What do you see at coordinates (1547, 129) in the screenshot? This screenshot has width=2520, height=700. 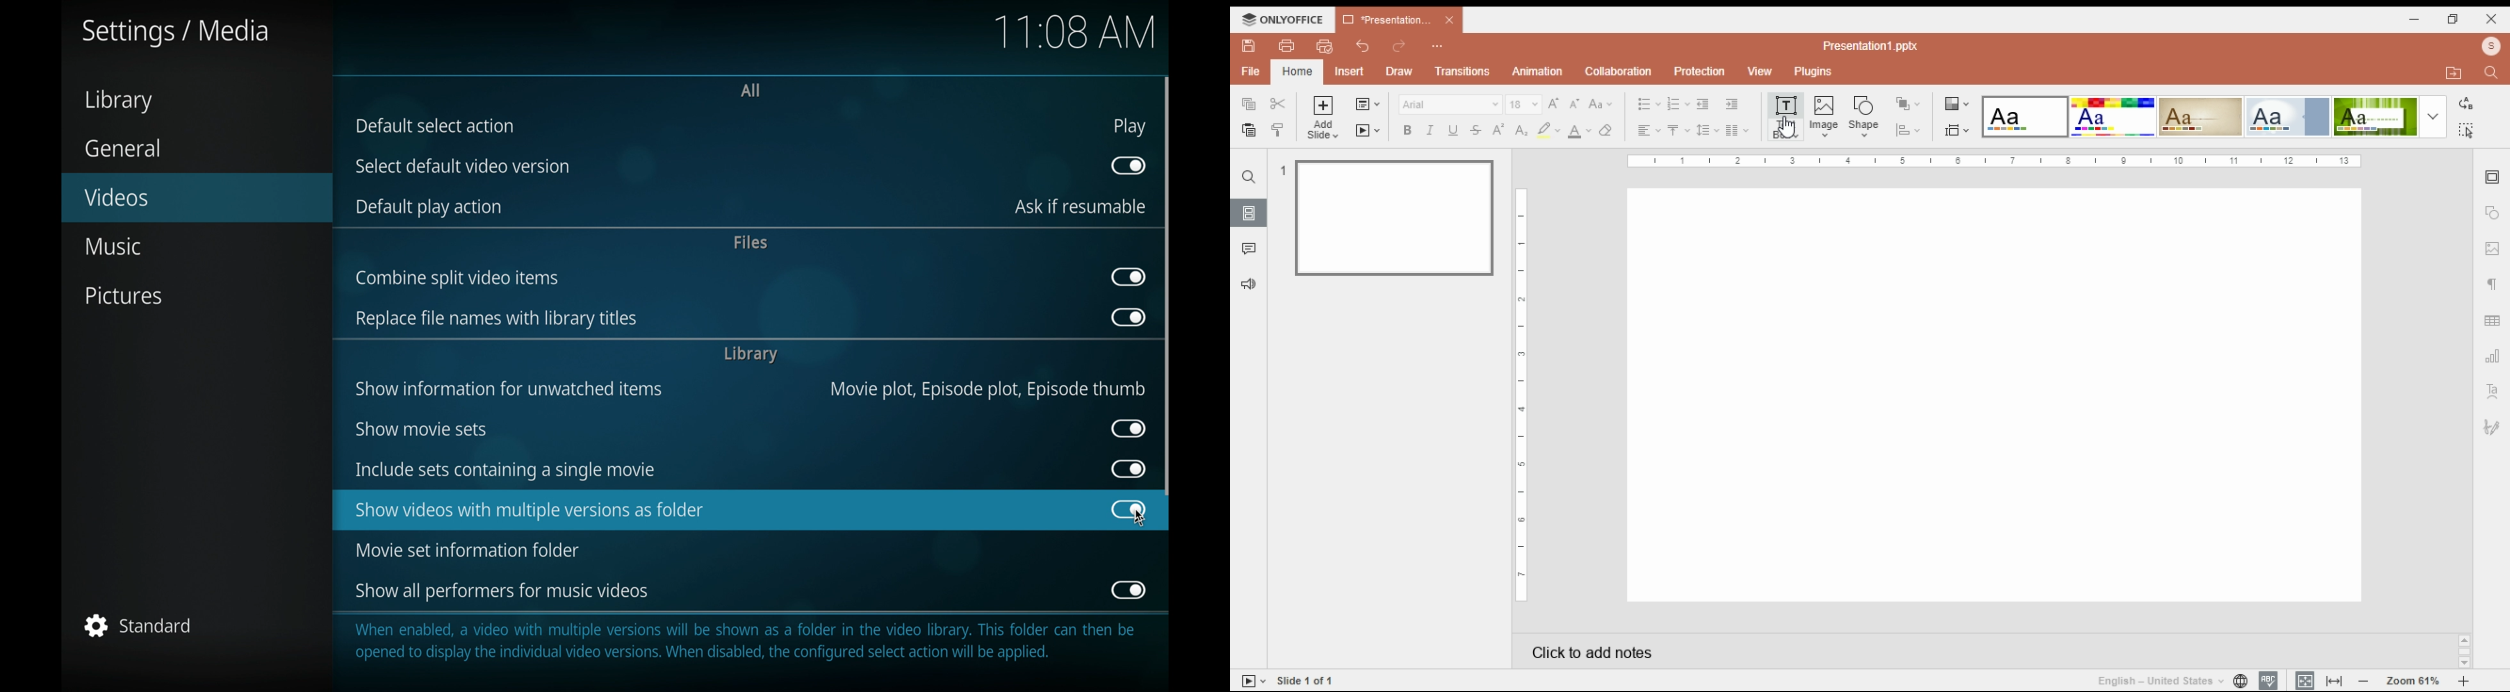 I see `highlight color` at bounding box center [1547, 129].